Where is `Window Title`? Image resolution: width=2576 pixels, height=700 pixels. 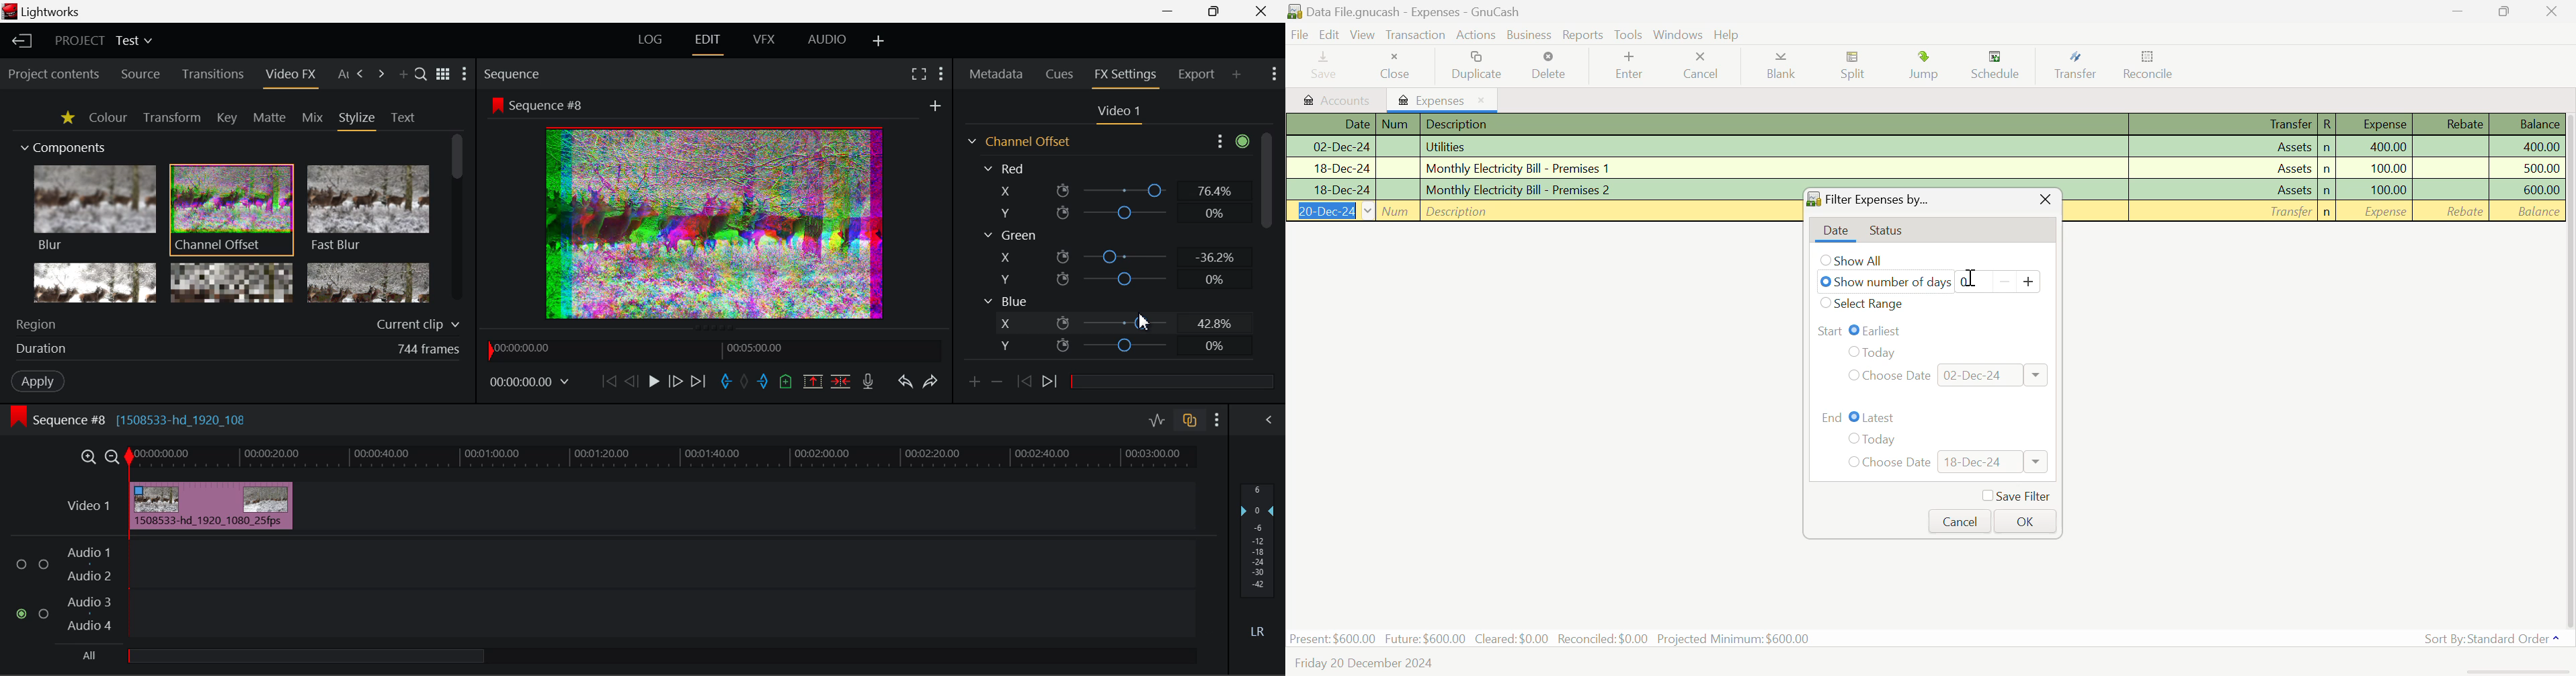 Window Title is located at coordinates (51, 12).